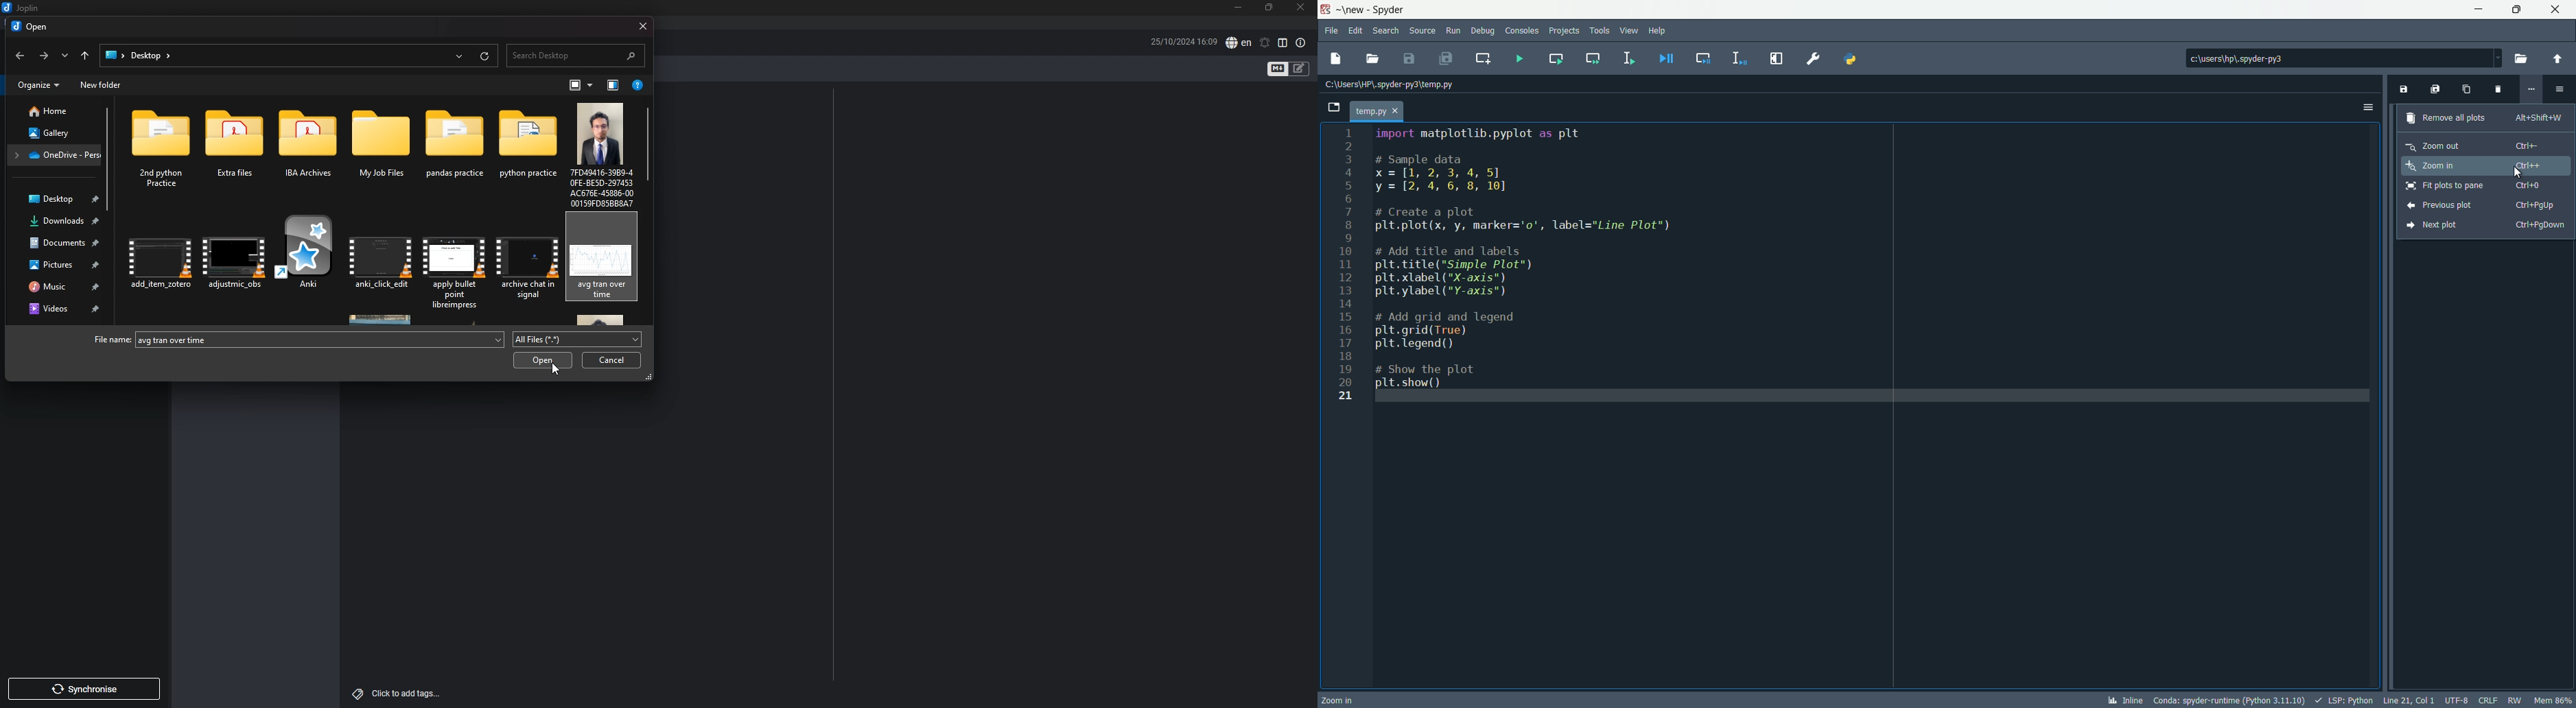 The width and height of the screenshot is (2576, 728). What do you see at coordinates (576, 55) in the screenshot?
I see `search desktop` at bounding box center [576, 55].